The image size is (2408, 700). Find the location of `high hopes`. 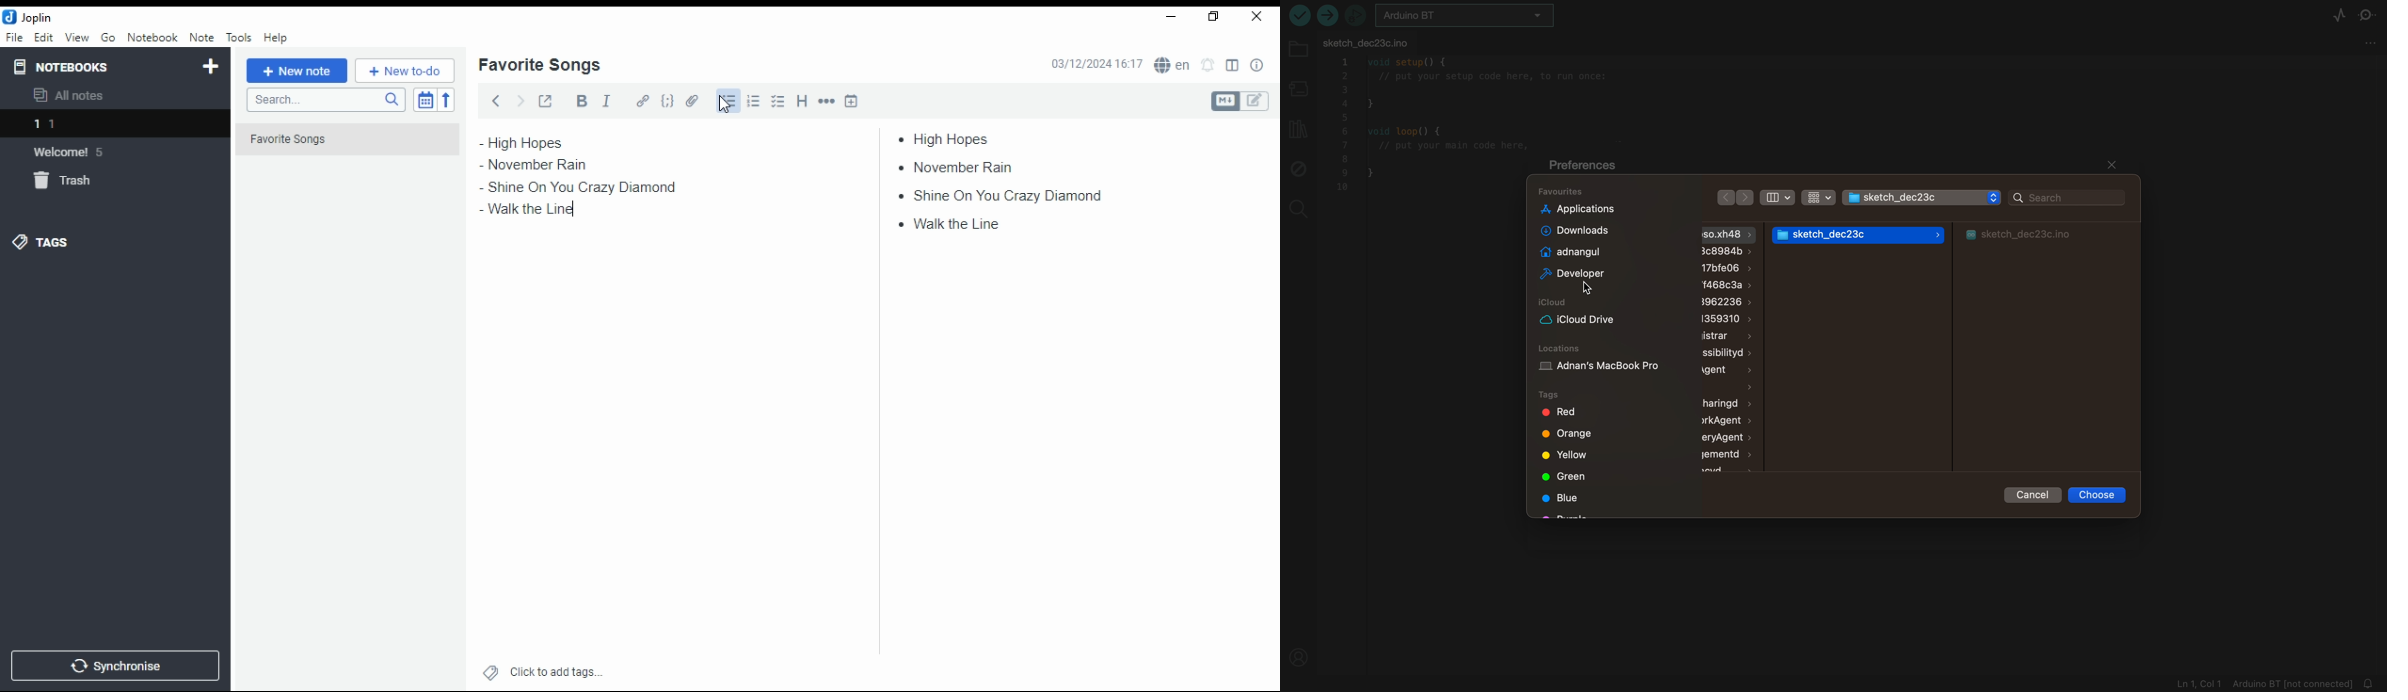

high hopes is located at coordinates (953, 139).